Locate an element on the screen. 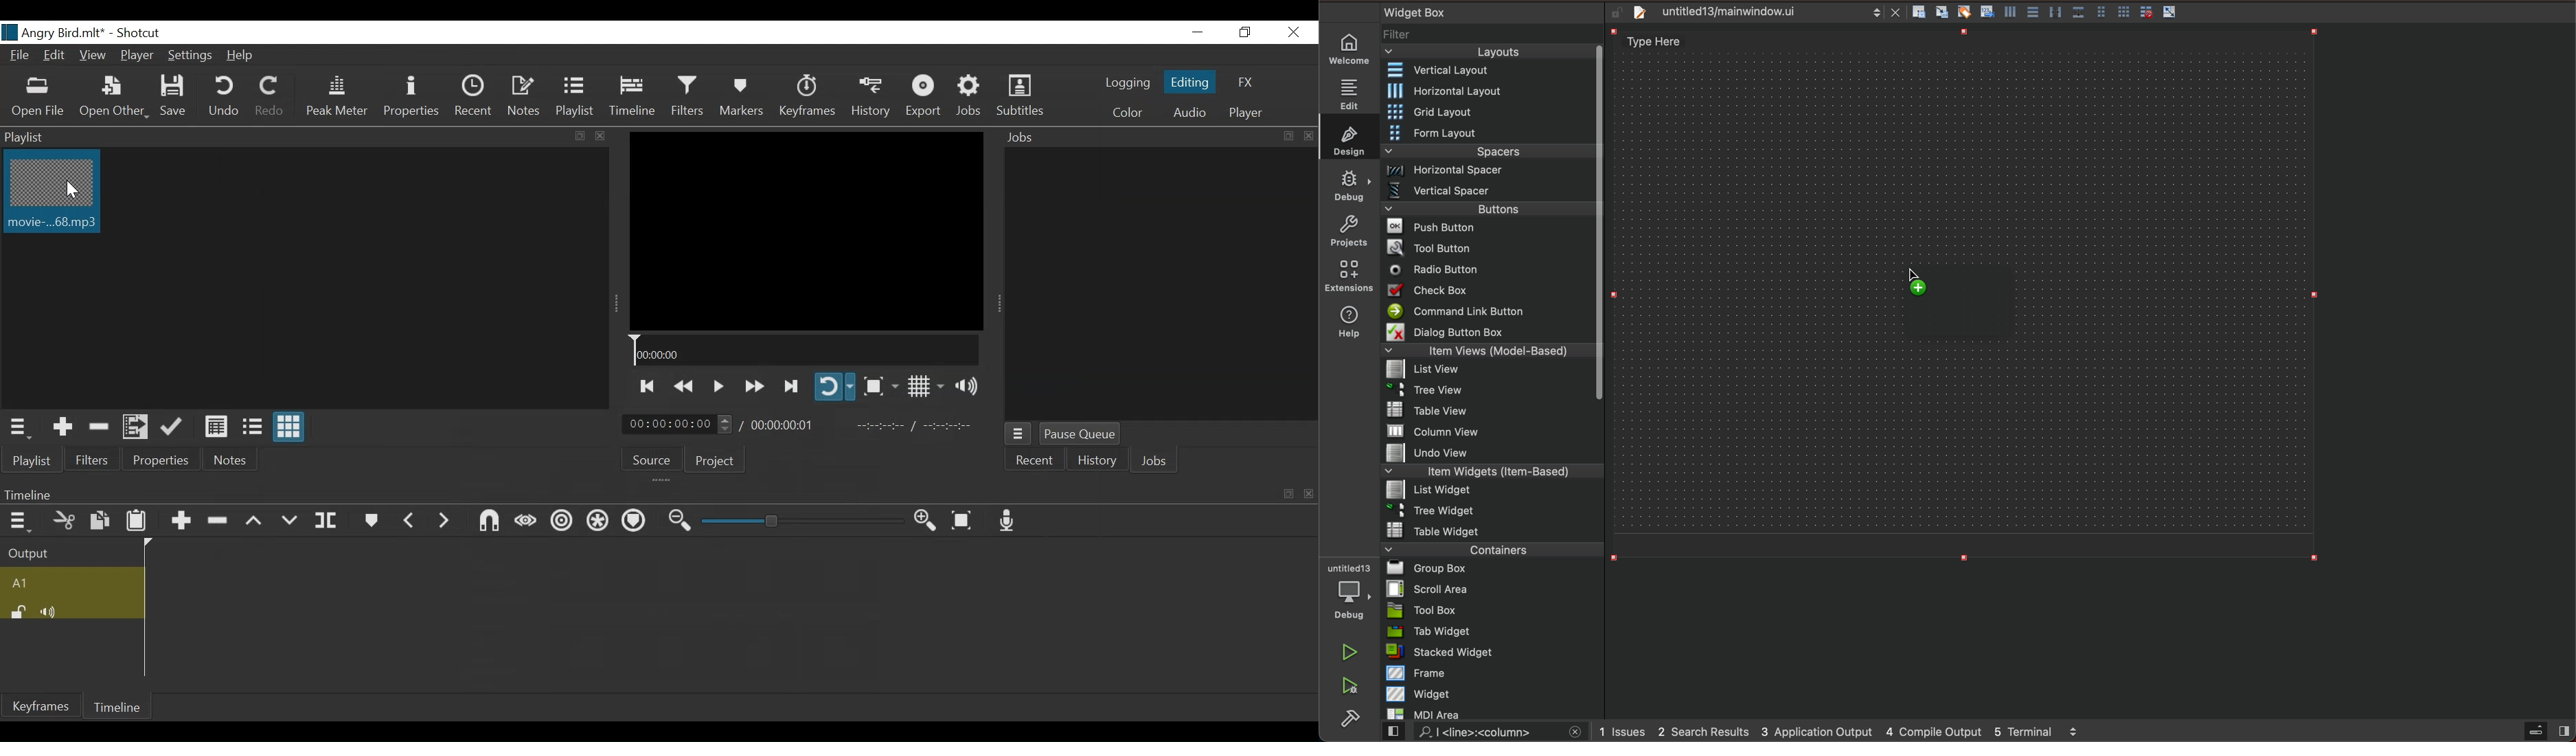 The image size is (2576, 756). Toggle display grid on player is located at coordinates (925, 387).